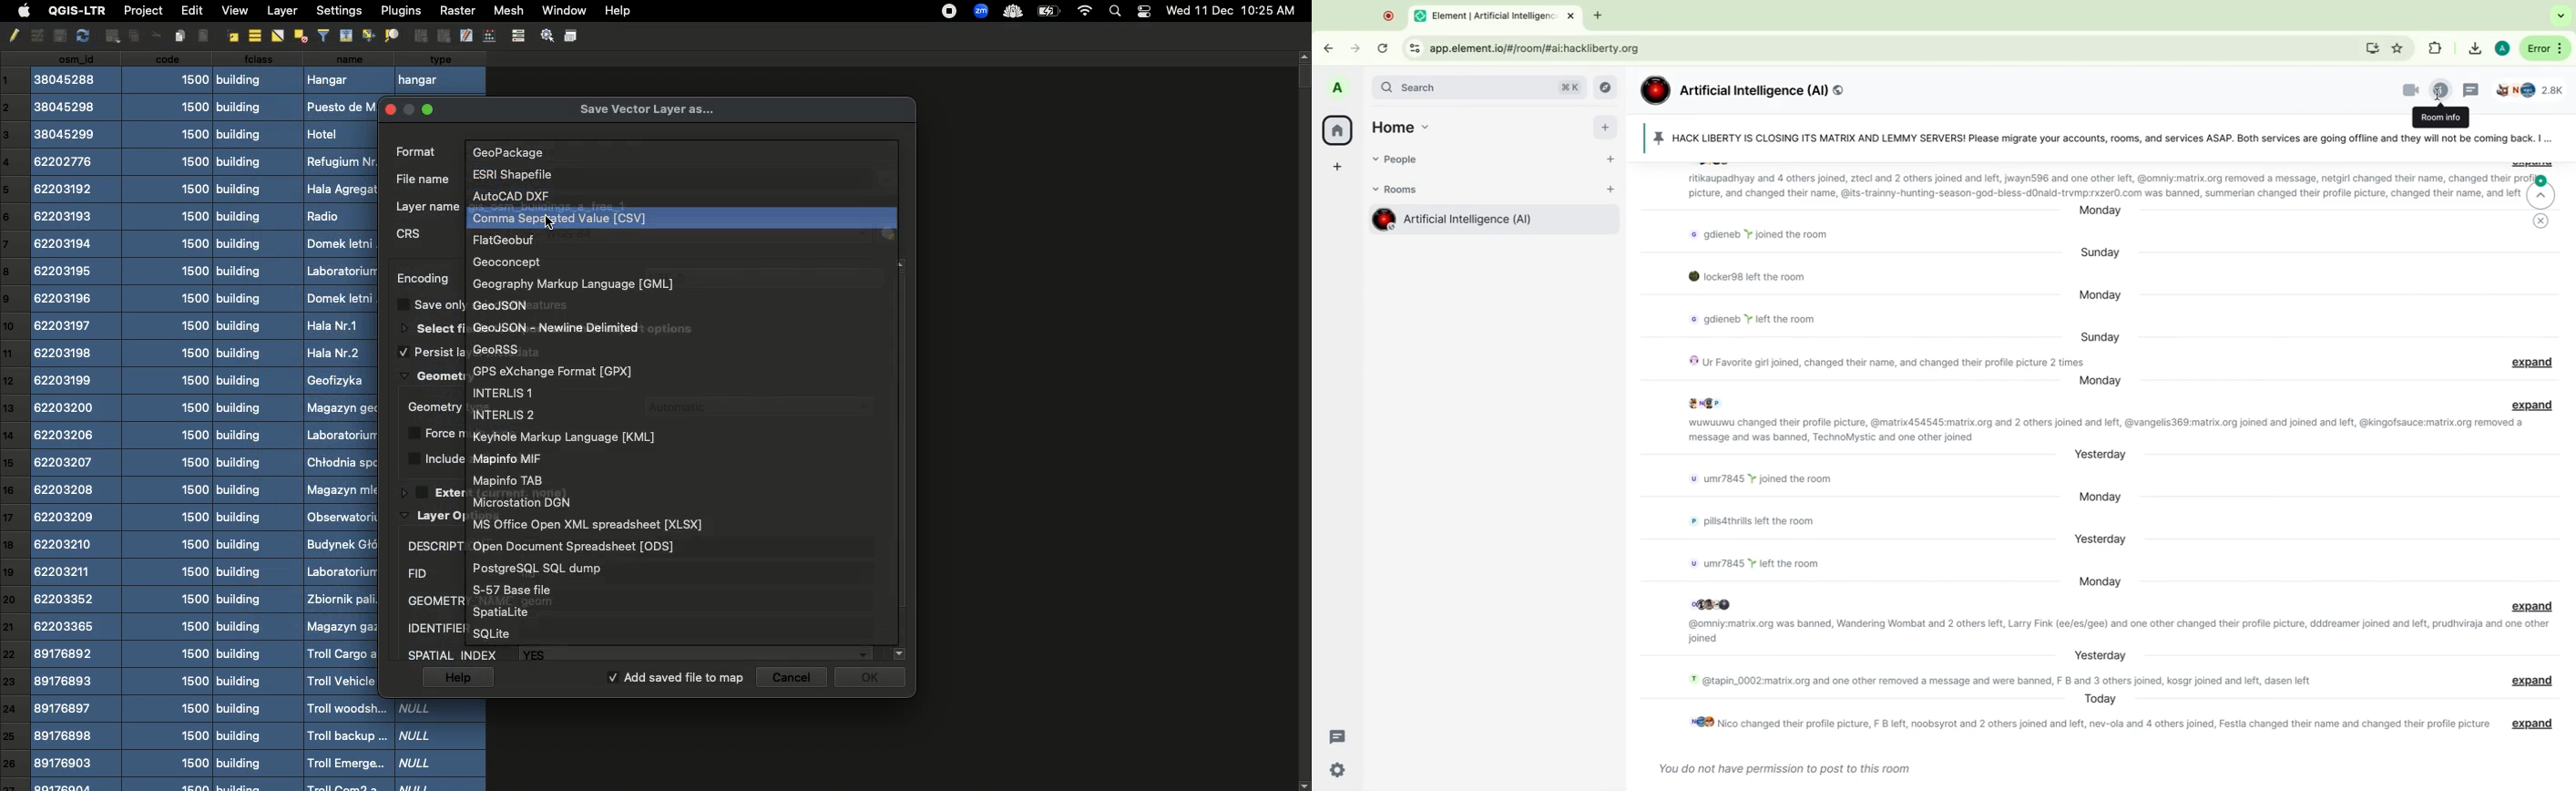 The height and width of the screenshot is (812, 2576). Describe the element at coordinates (2533, 720) in the screenshot. I see `expand` at that location.